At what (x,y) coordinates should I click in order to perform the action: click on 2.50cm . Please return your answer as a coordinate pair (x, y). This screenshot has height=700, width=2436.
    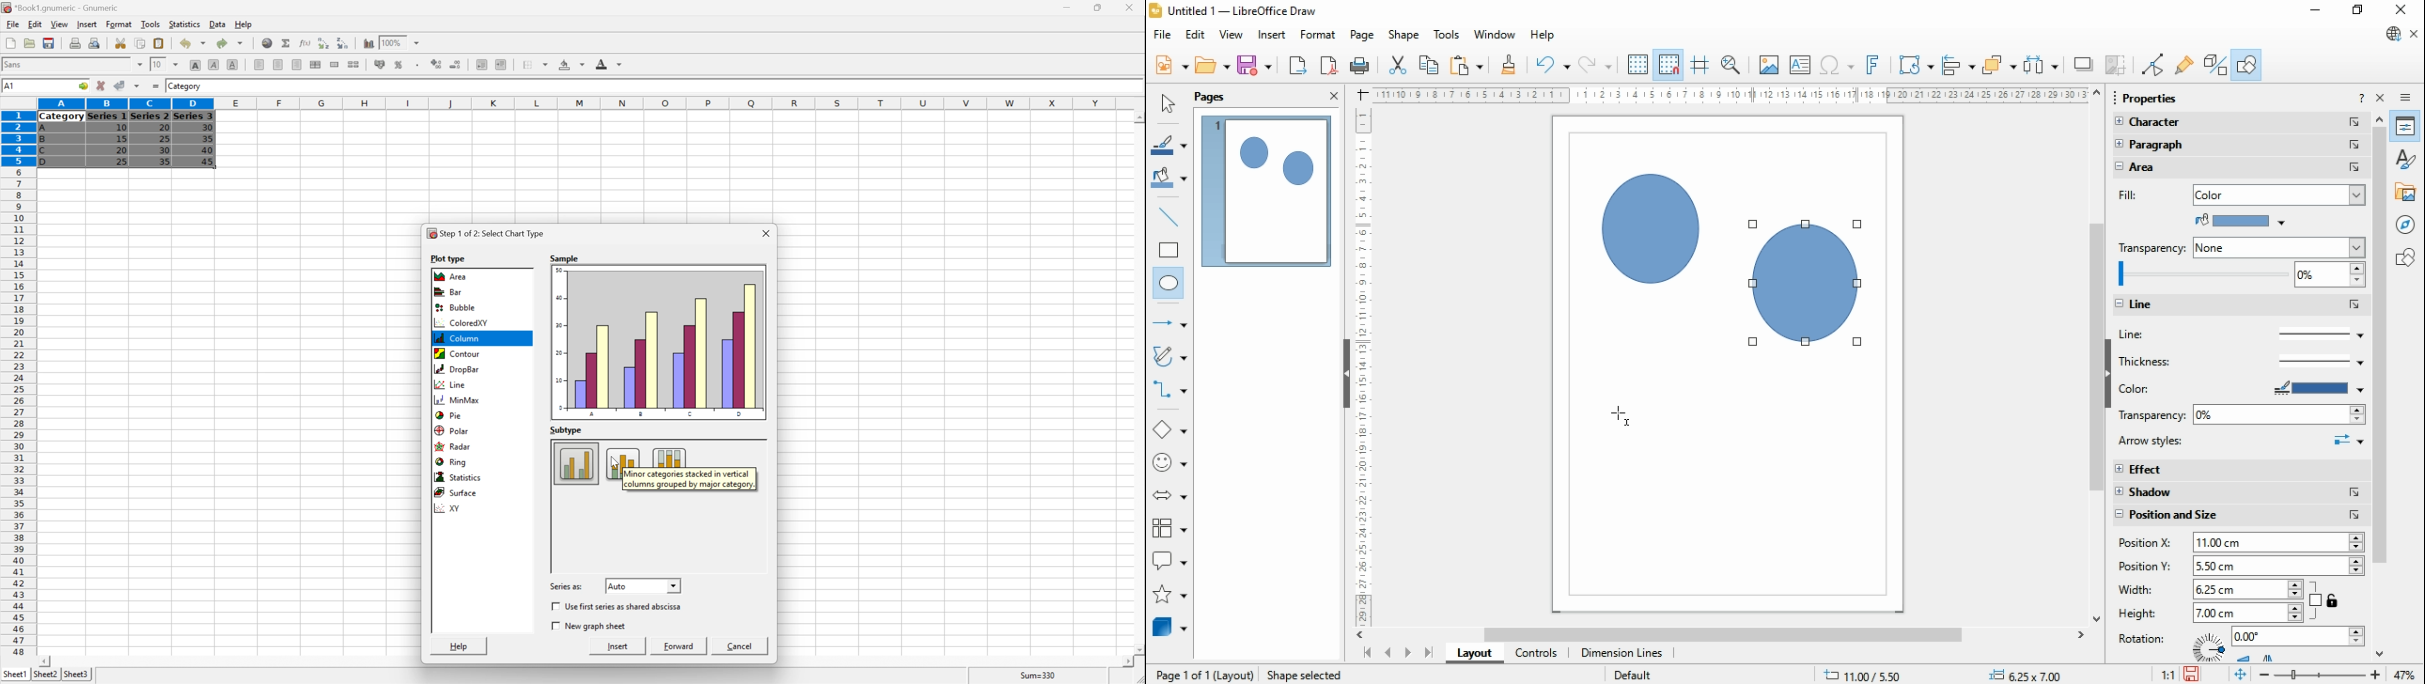
    Looking at the image, I should click on (2279, 566).